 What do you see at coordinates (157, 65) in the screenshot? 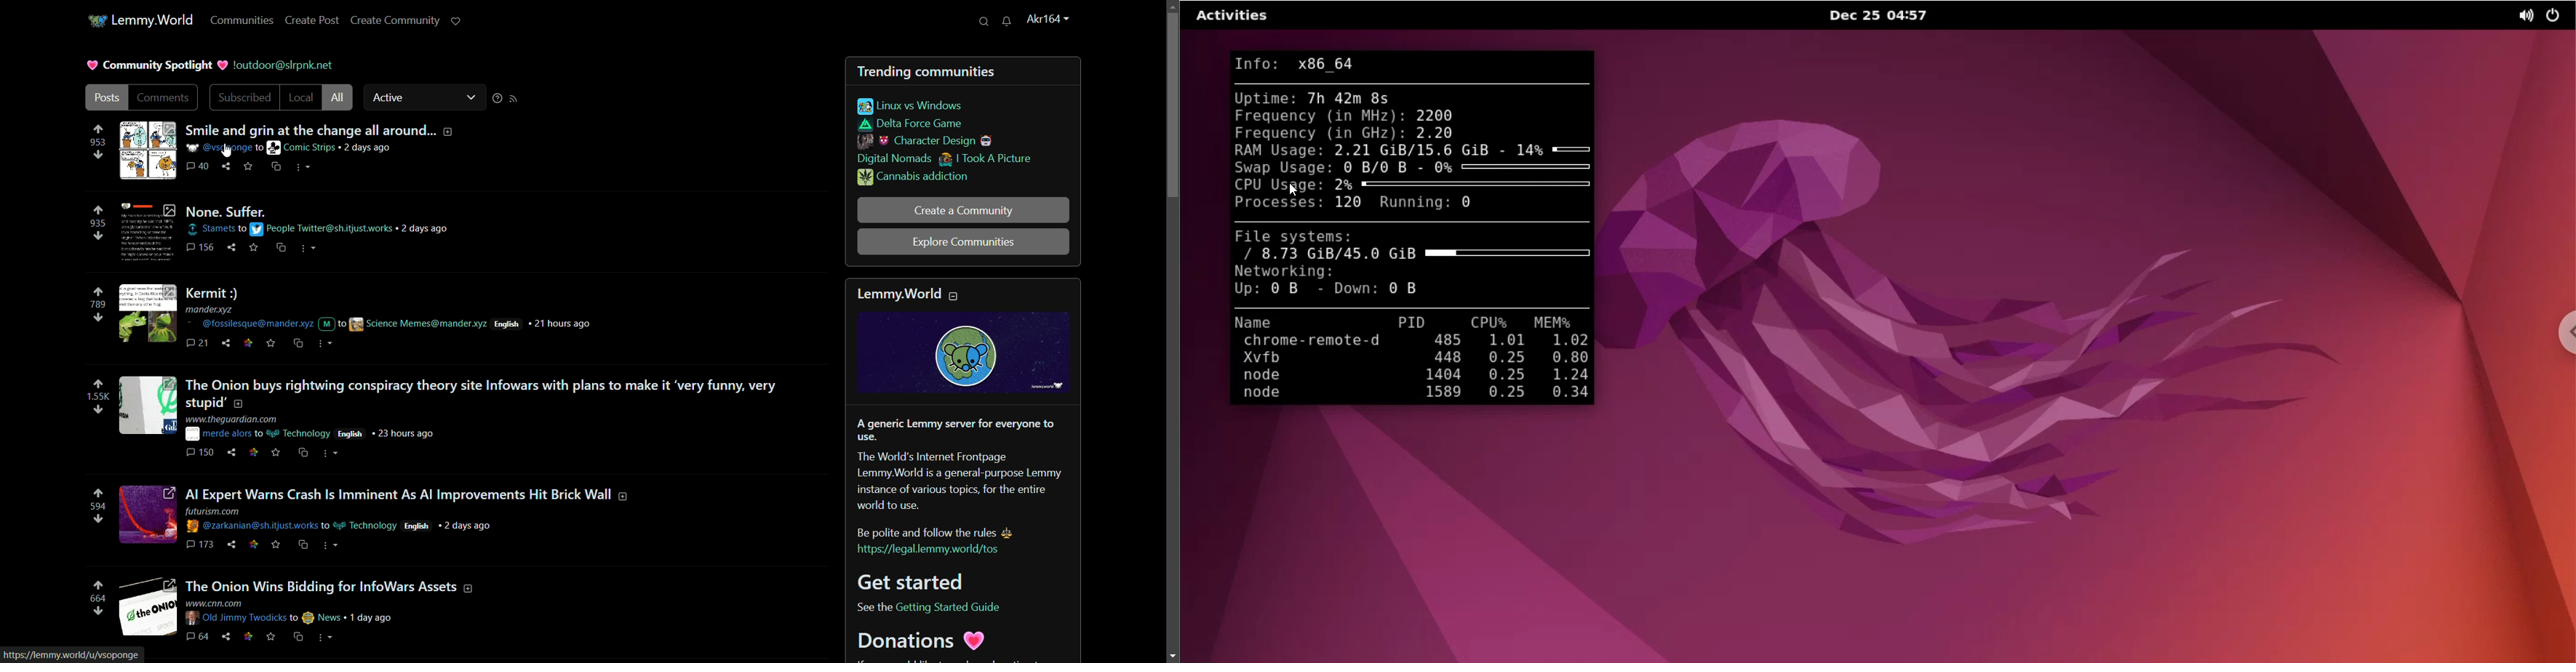
I see `community spotlight` at bounding box center [157, 65].